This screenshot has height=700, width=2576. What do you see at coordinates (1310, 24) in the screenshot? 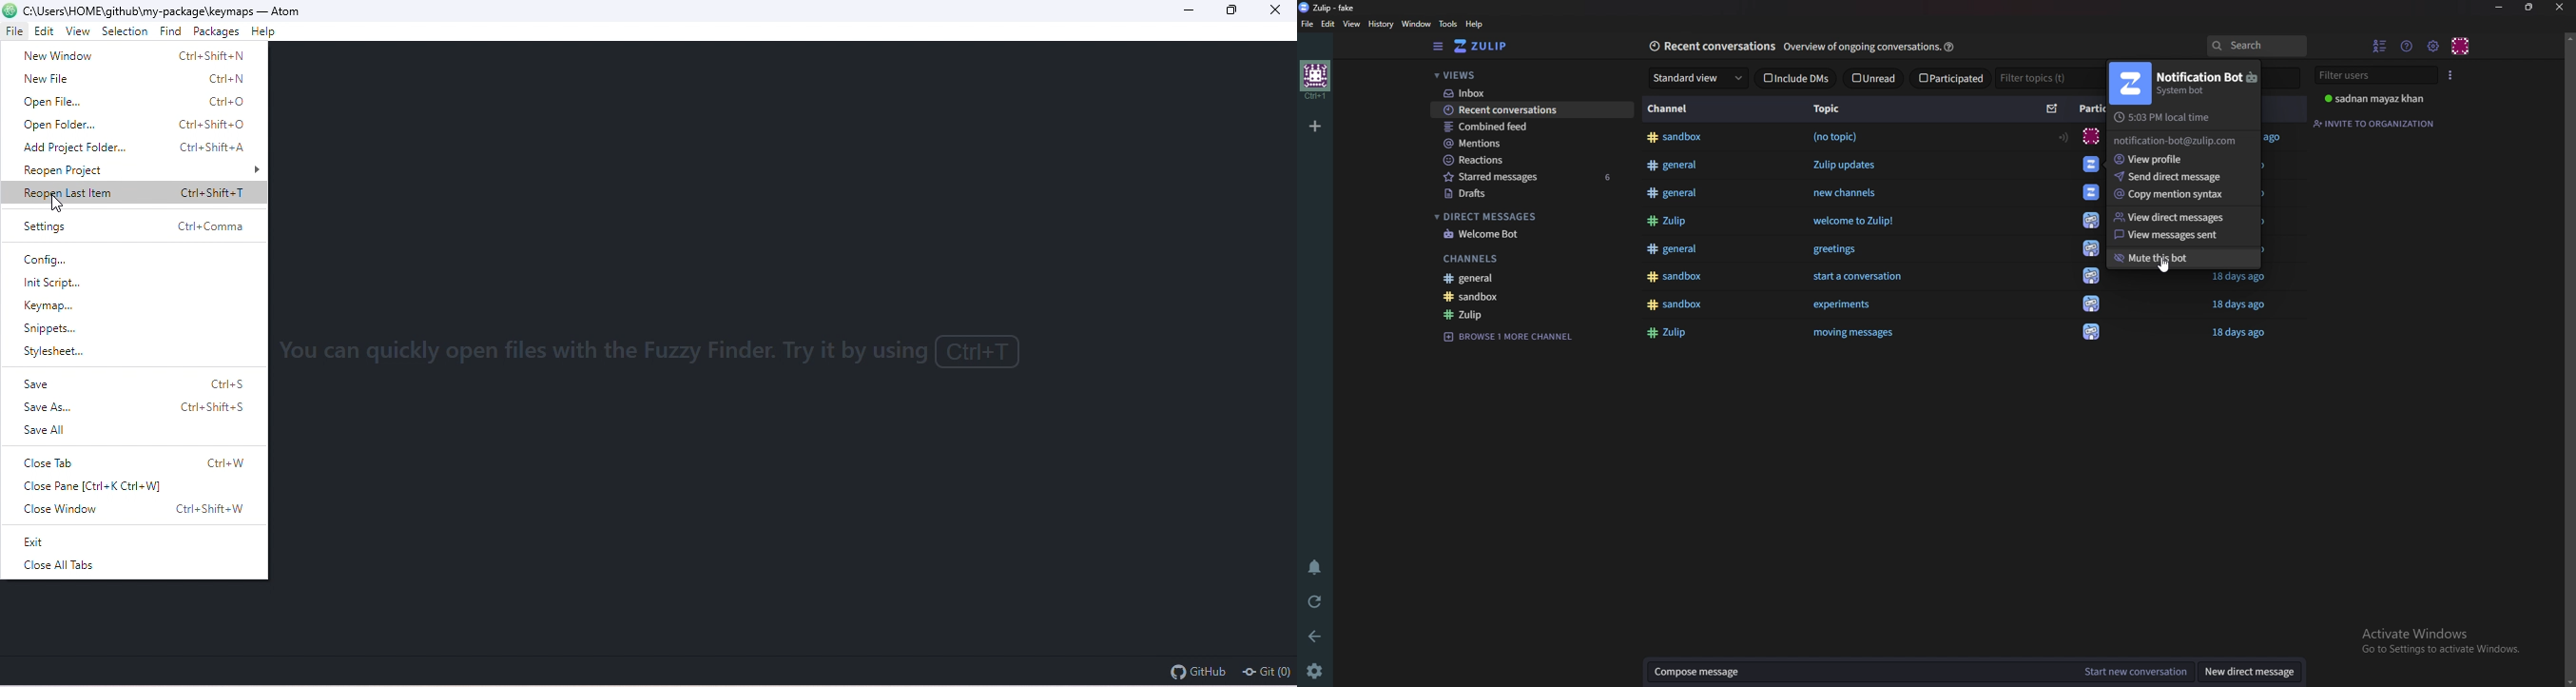
I see `file` at bounding box center [1310, 24].